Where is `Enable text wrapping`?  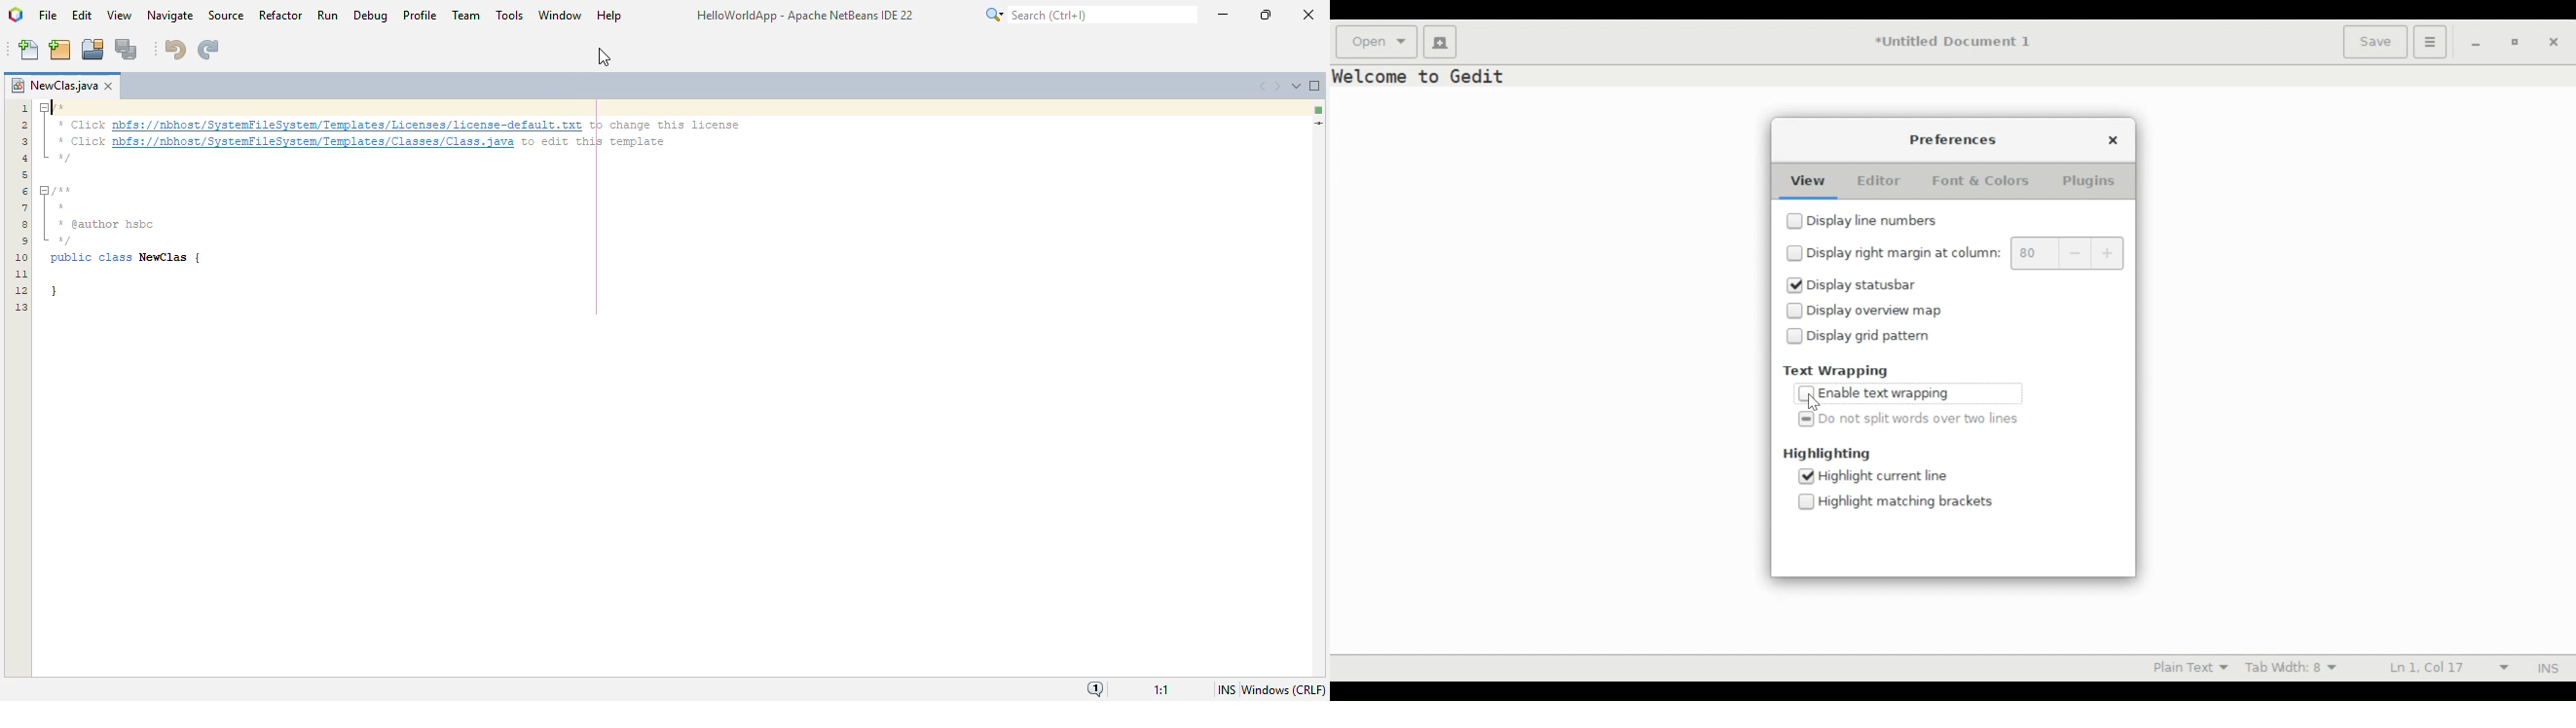 Enable text wrapping is located at coordinates (1887, 393).